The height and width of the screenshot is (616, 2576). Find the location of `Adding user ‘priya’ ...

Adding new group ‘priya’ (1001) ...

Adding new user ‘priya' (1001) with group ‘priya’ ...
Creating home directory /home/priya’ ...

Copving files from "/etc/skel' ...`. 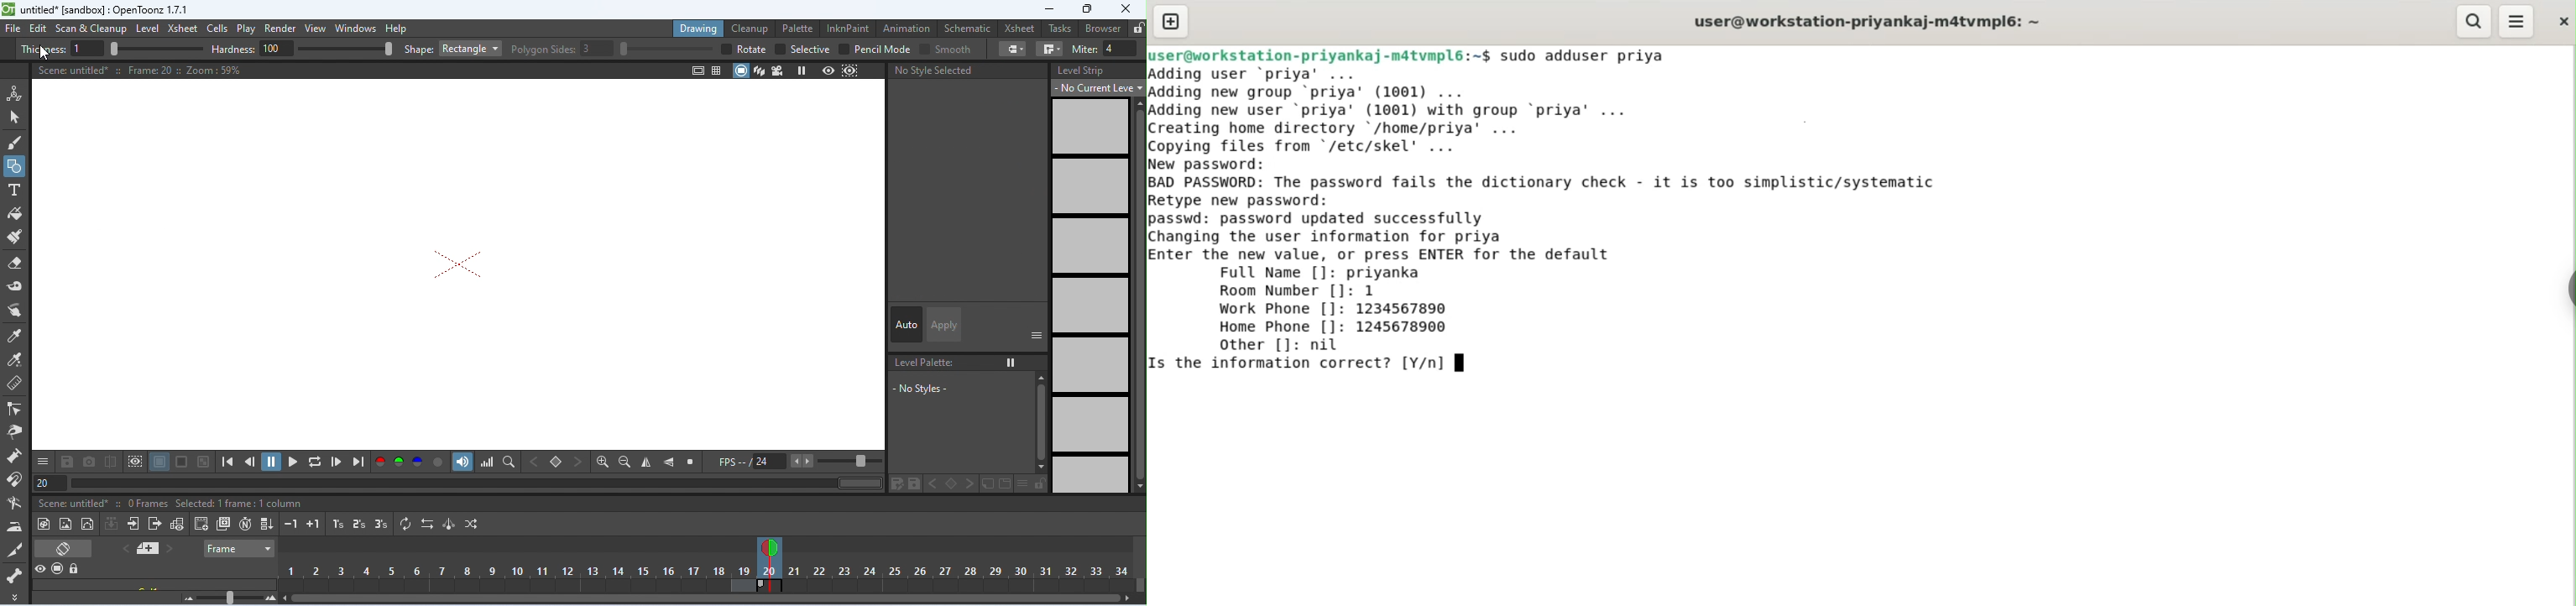

Adding user ‘priya’ ...

Adding new group ‘priya’ (1001) ...

Adding new user ‘priya' (1001) with group ‘priya’ ...
Creating home directory /home/priya’ ...

Copving files from "/etc/skel' ... is located at coordinates (1437, 109).